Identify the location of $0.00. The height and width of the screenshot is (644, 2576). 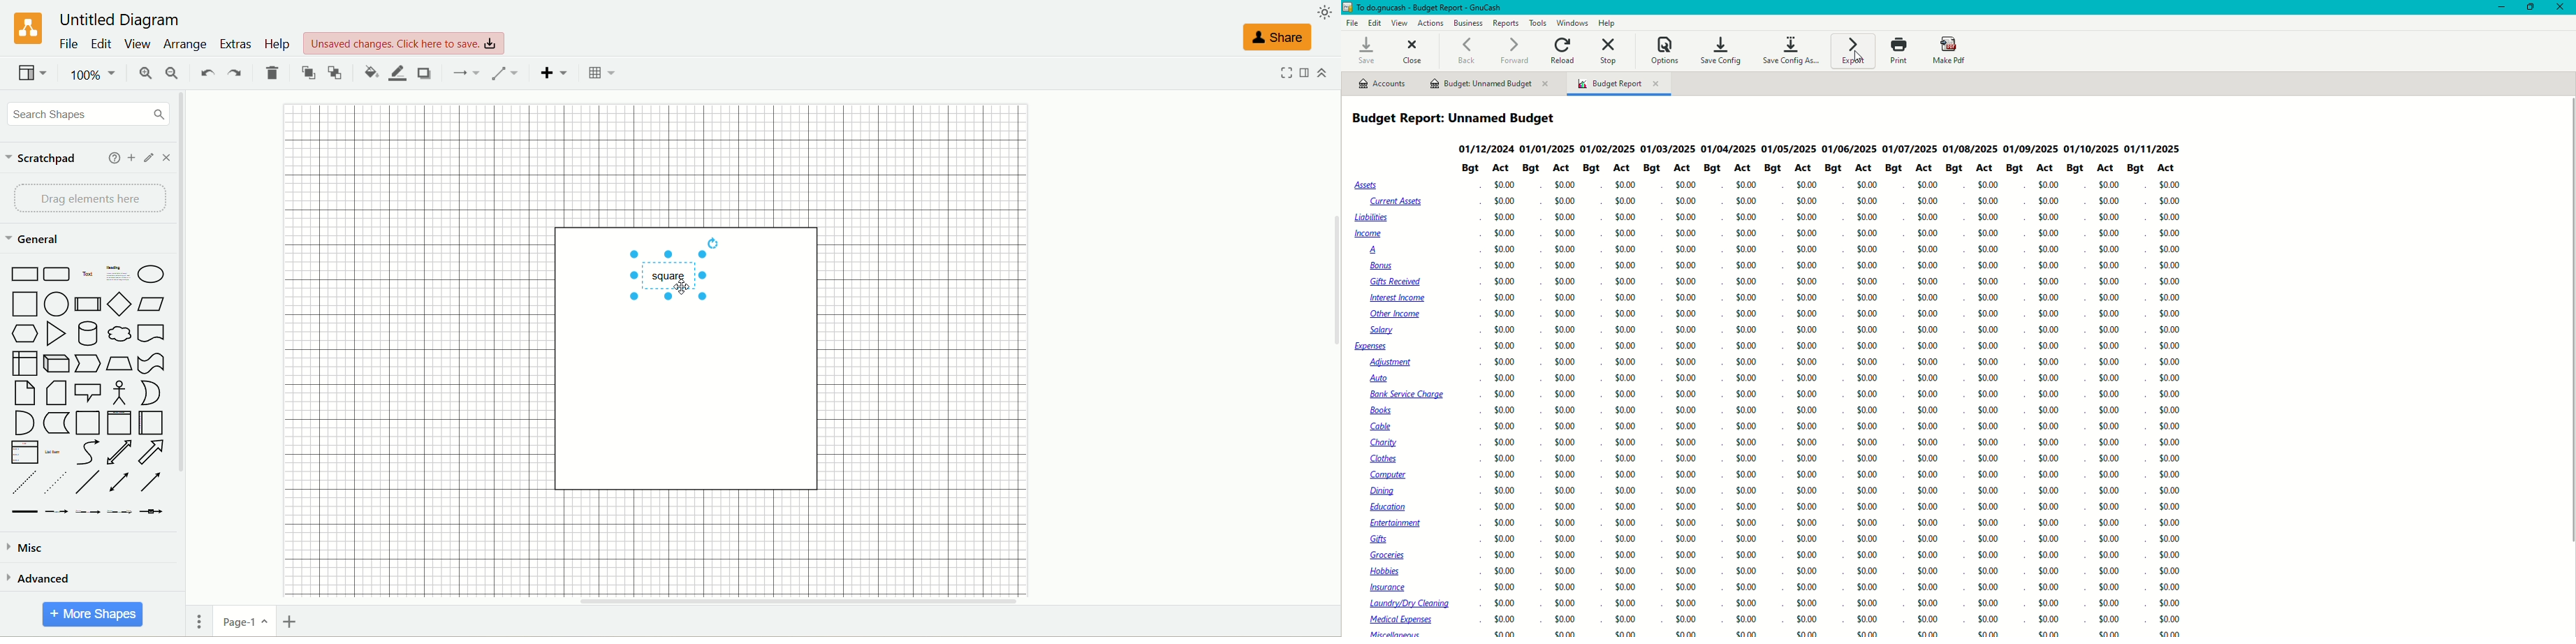
(2051, 378).